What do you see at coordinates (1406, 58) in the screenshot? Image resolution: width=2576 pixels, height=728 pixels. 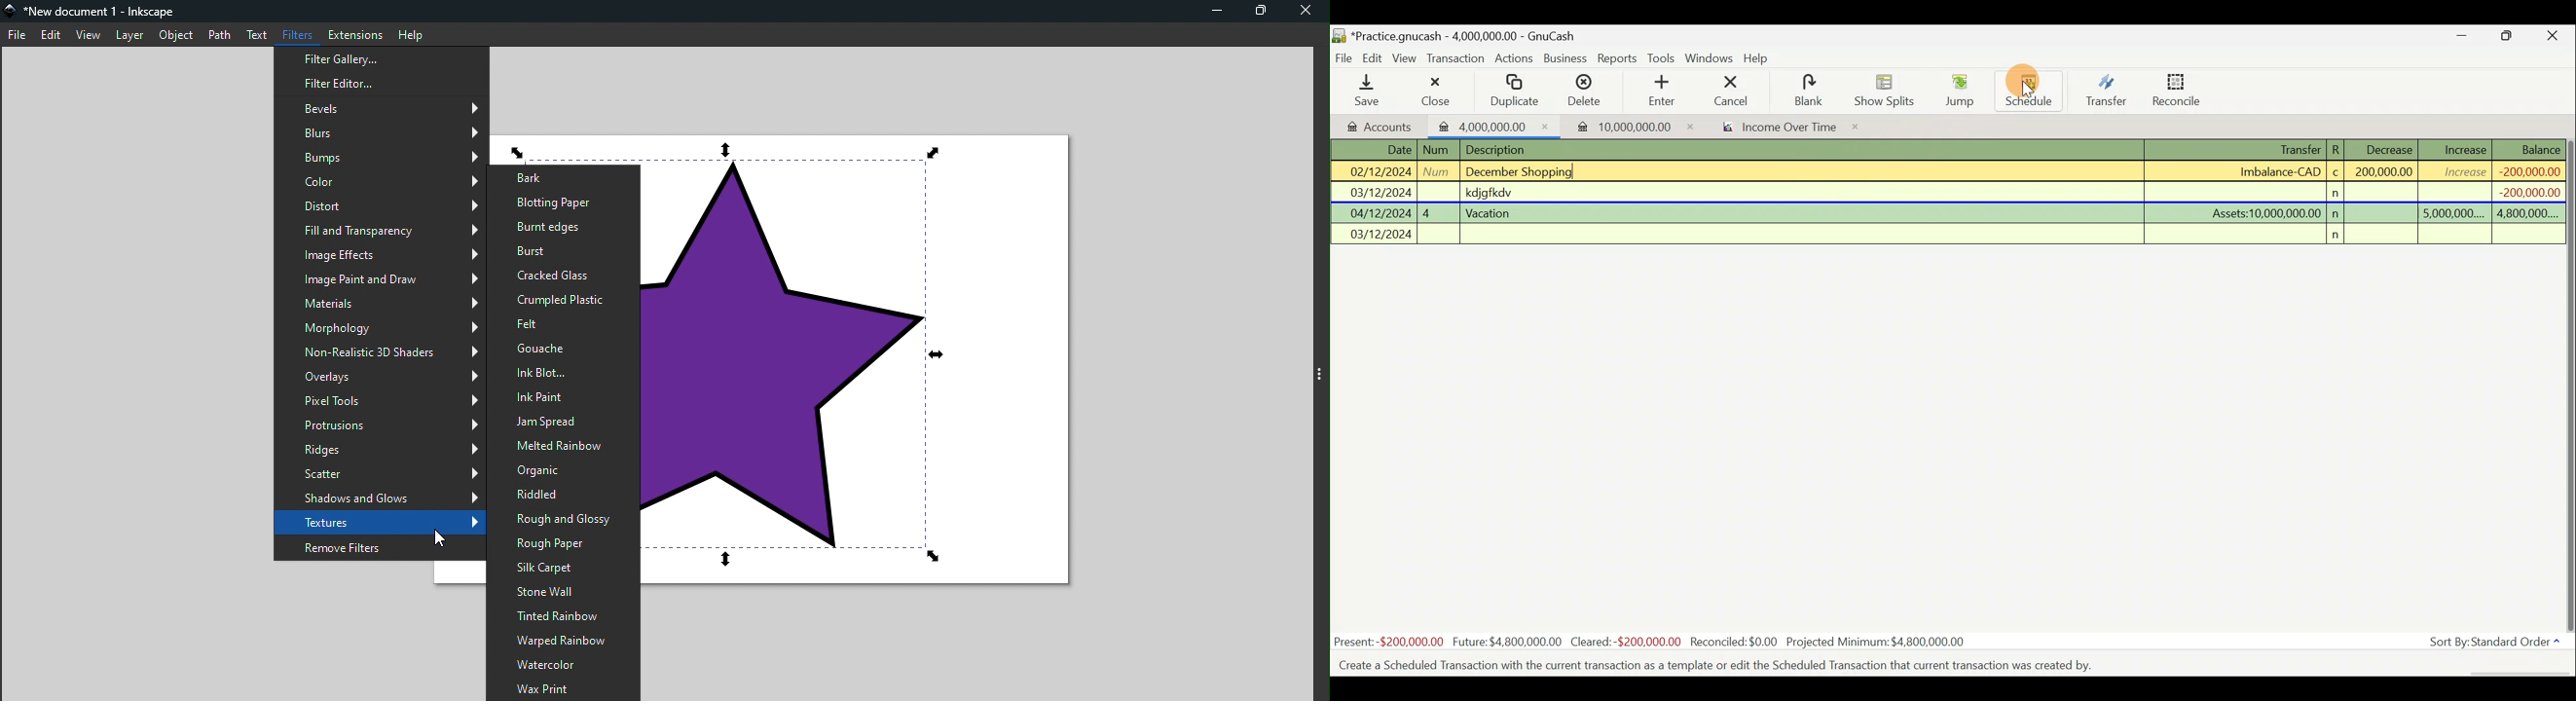 I see `View` at bounding box center [1406, 58].